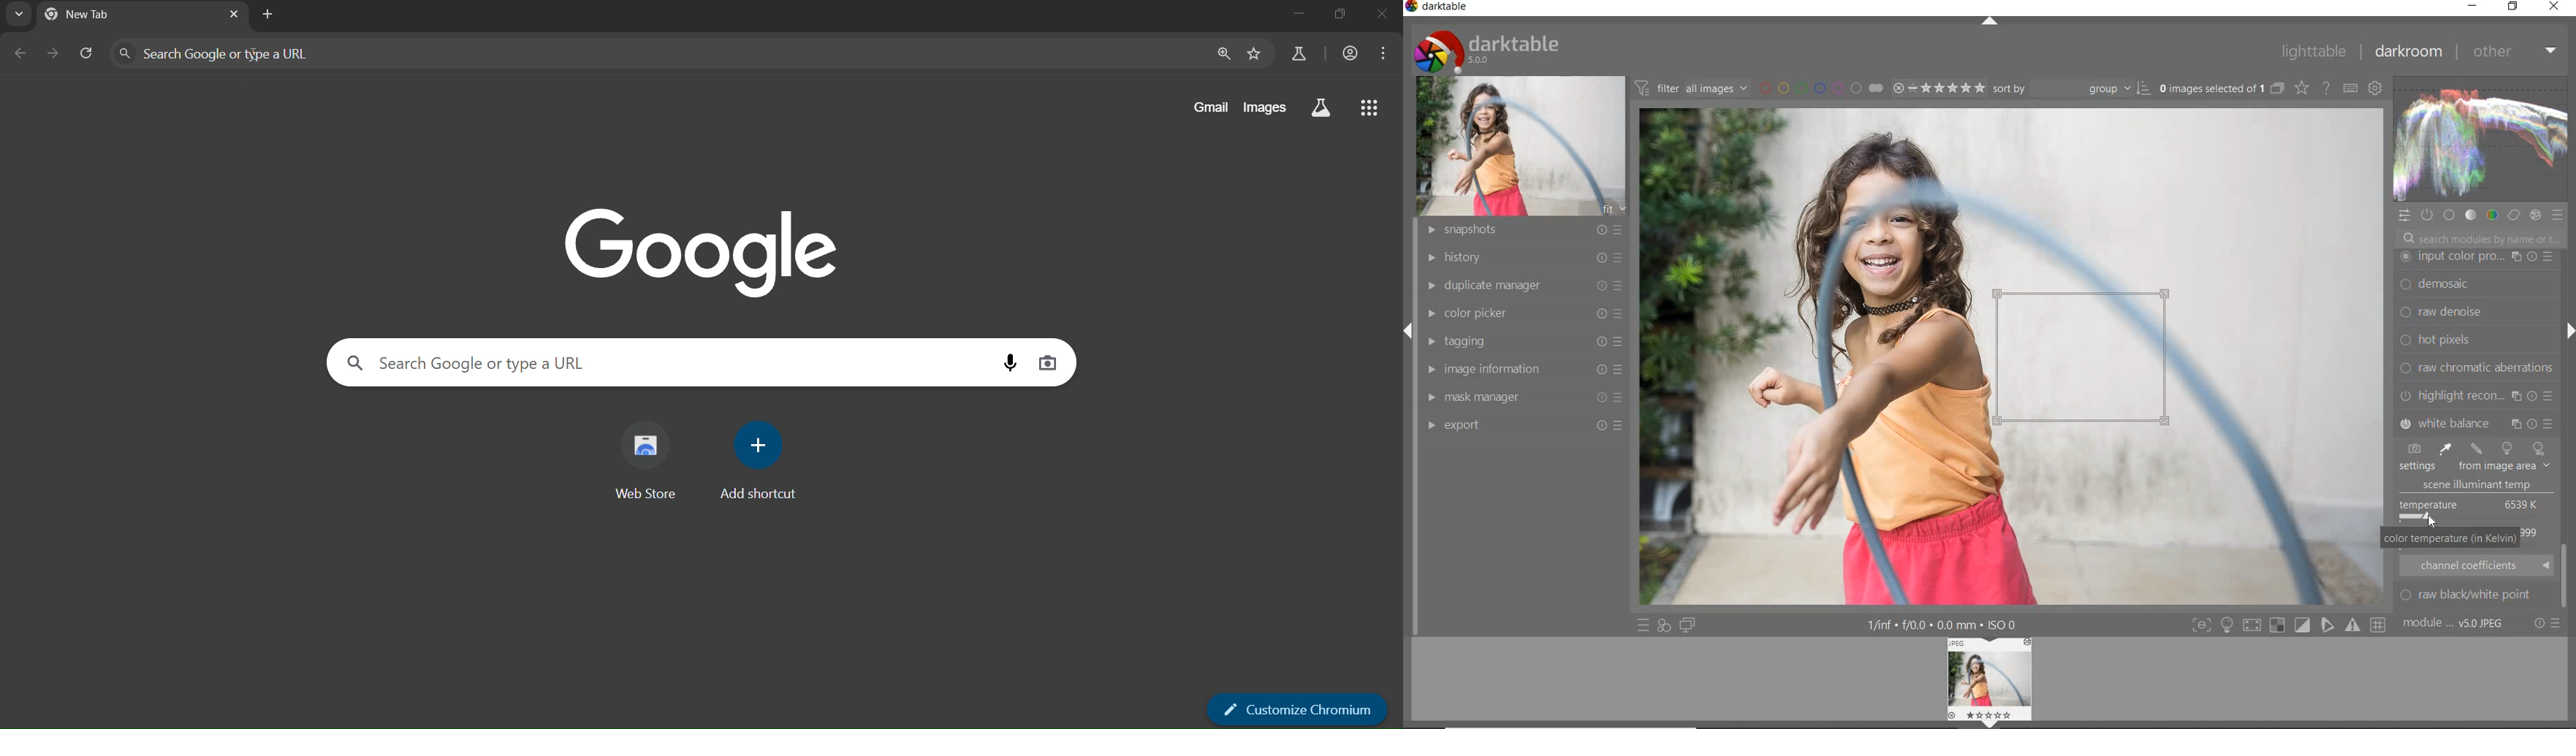 The height and width of the screenshot is (756, 2576). Describe the element at coordinates (2478, 565) in the screenshot. I see `CHANNEL COEFFICIENTS` at that location.